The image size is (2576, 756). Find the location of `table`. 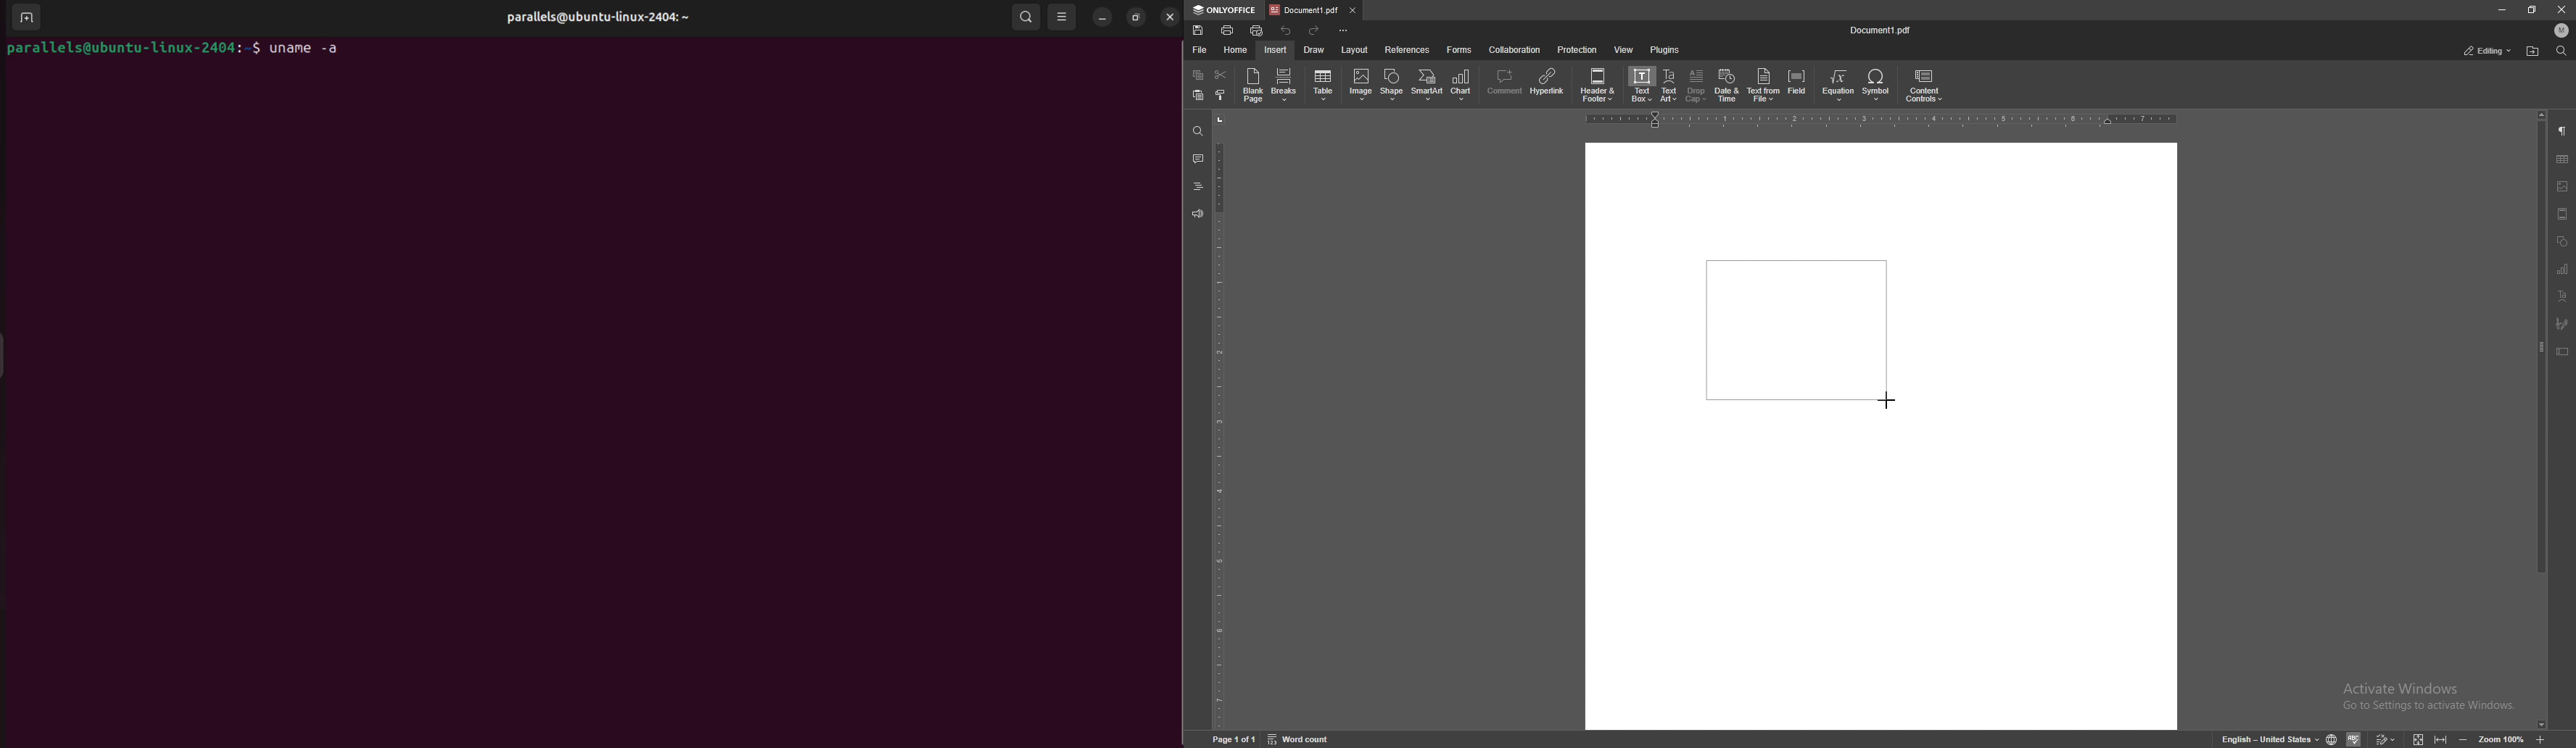

table is located at coordinates (1324, 86).